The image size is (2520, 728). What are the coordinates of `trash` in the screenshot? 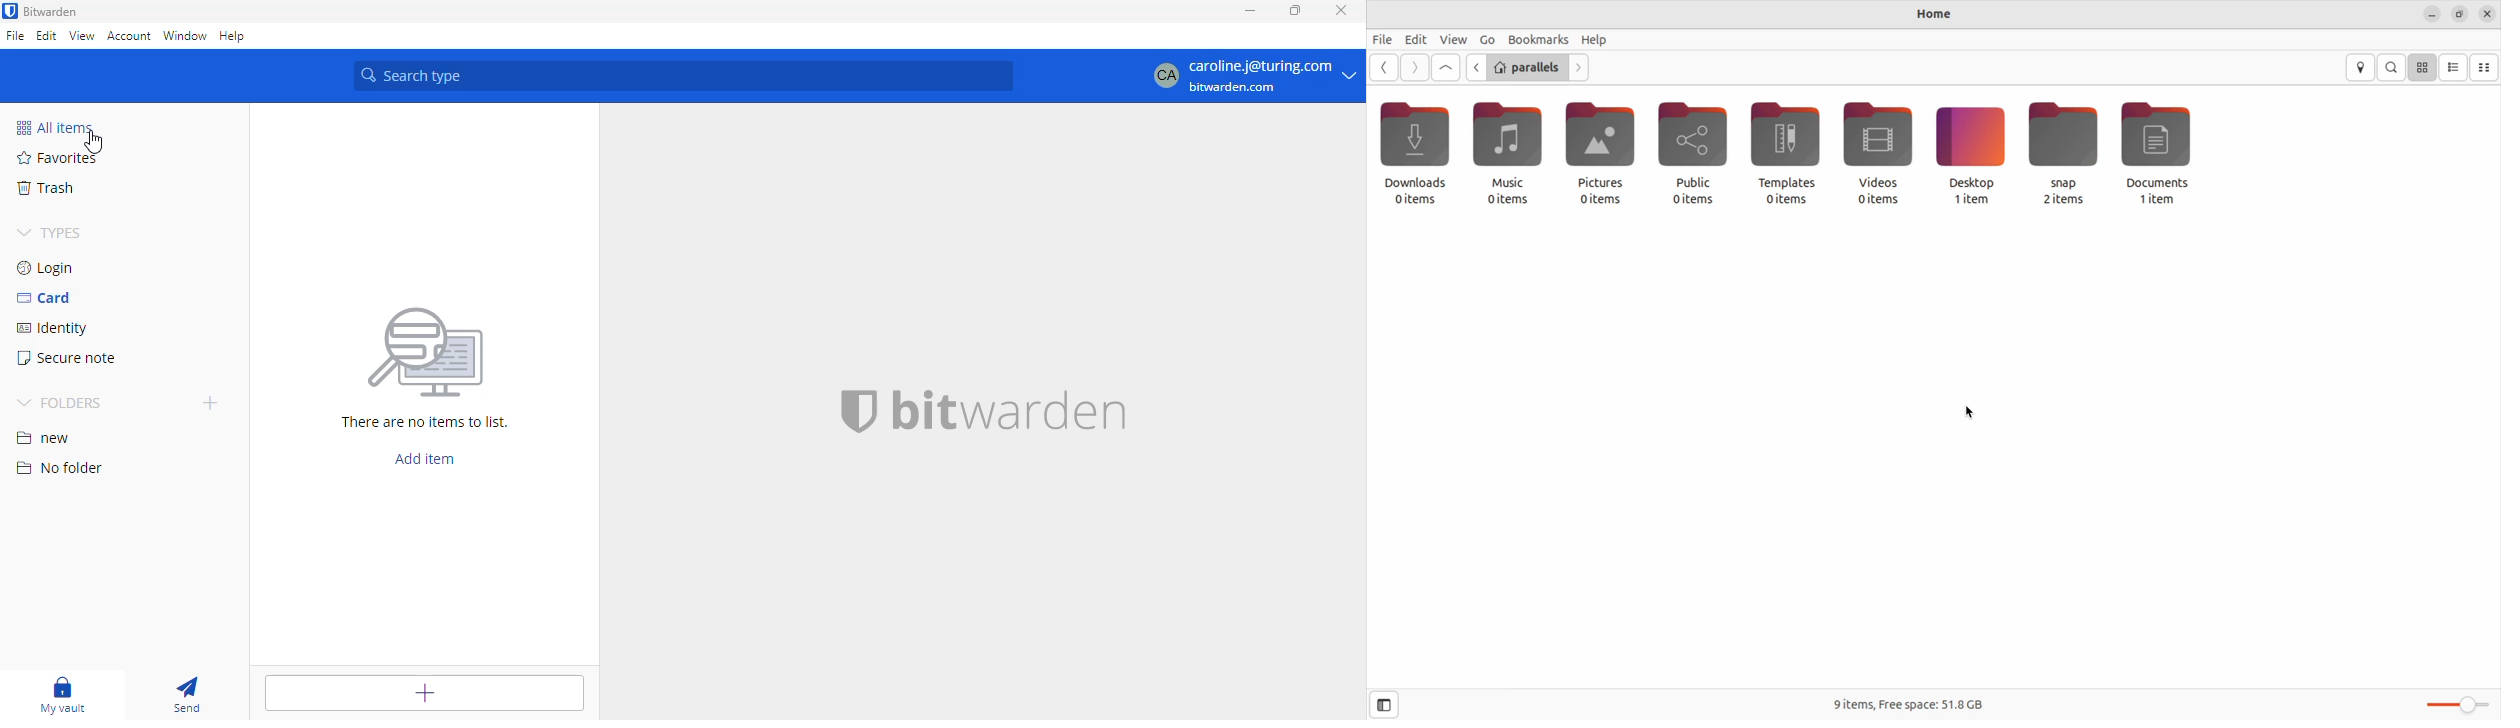 It's located at (46, 188).